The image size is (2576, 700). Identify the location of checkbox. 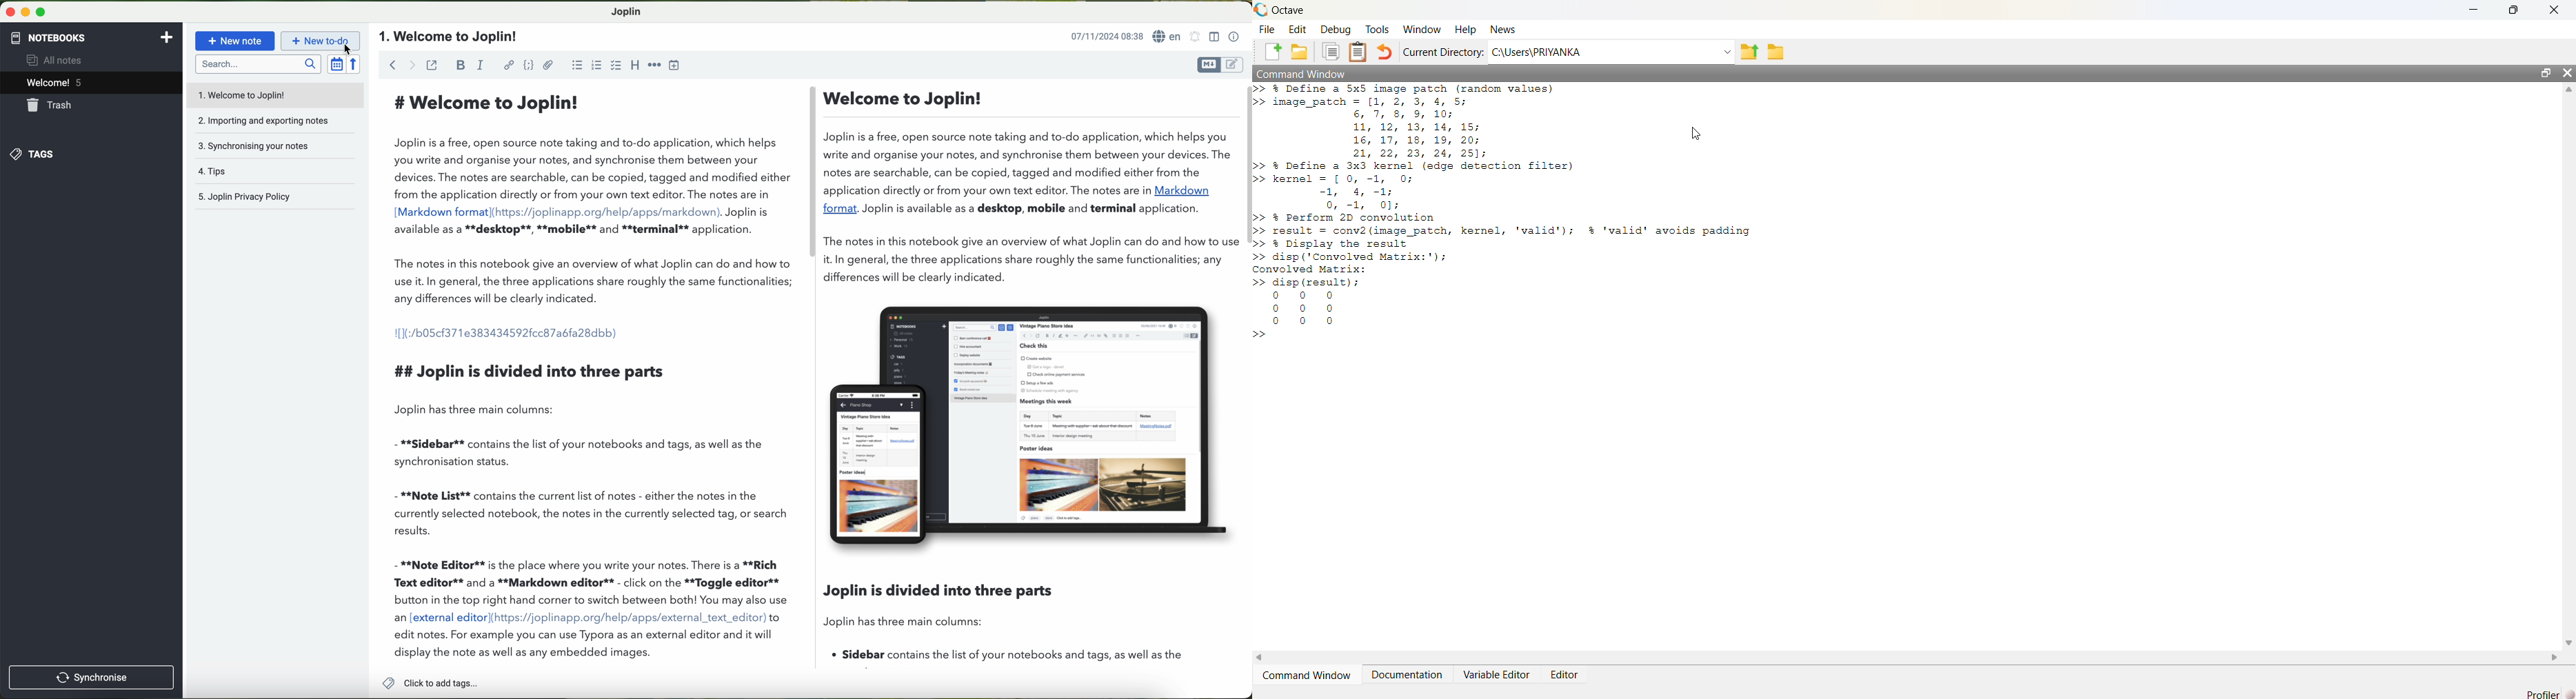
(616, 65).